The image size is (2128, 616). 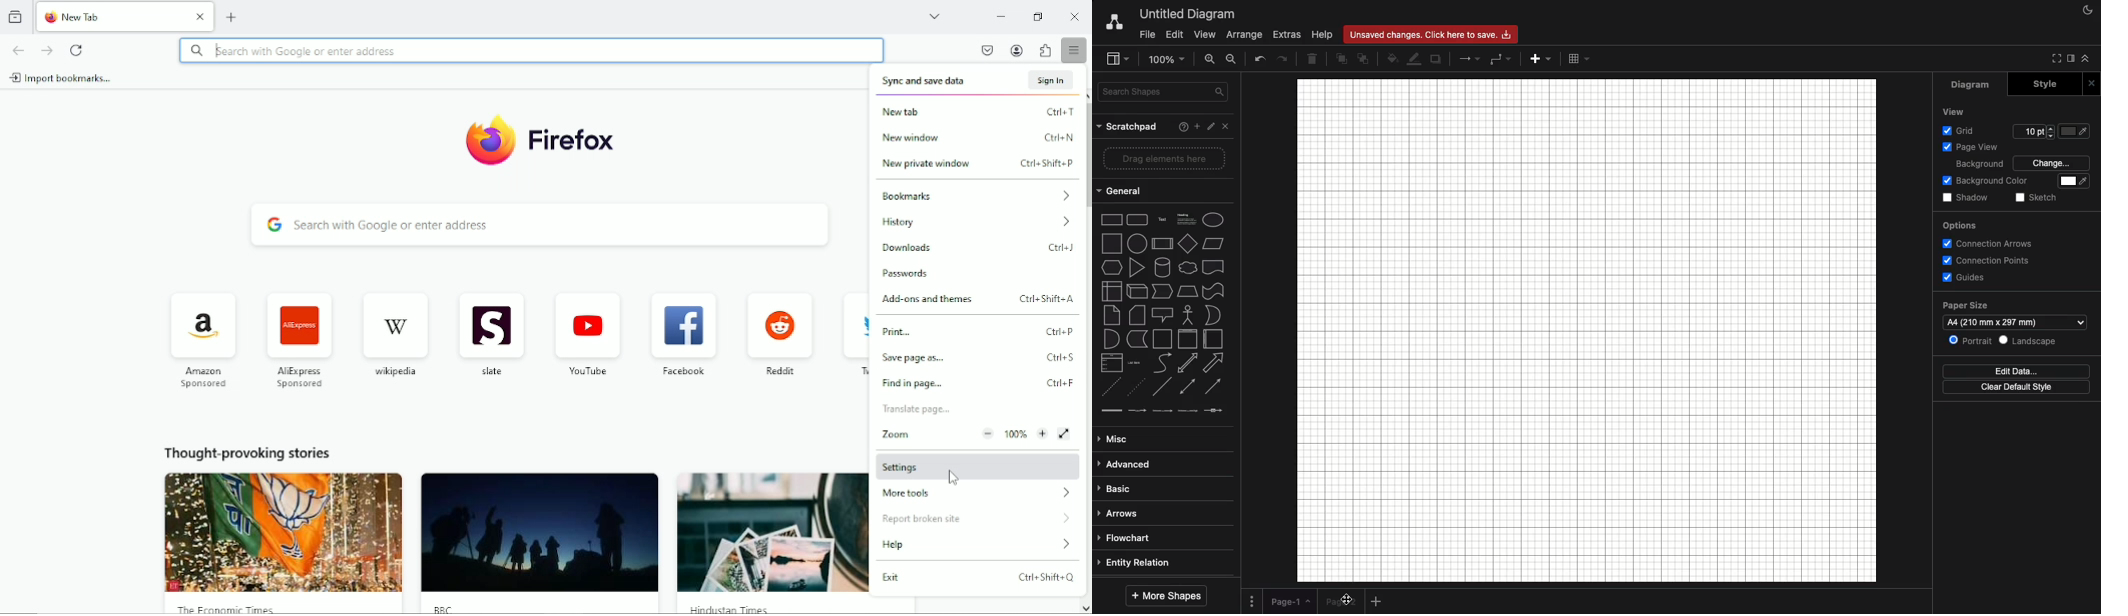 I want to click on scroll bar, so click(x=1085, y=157).